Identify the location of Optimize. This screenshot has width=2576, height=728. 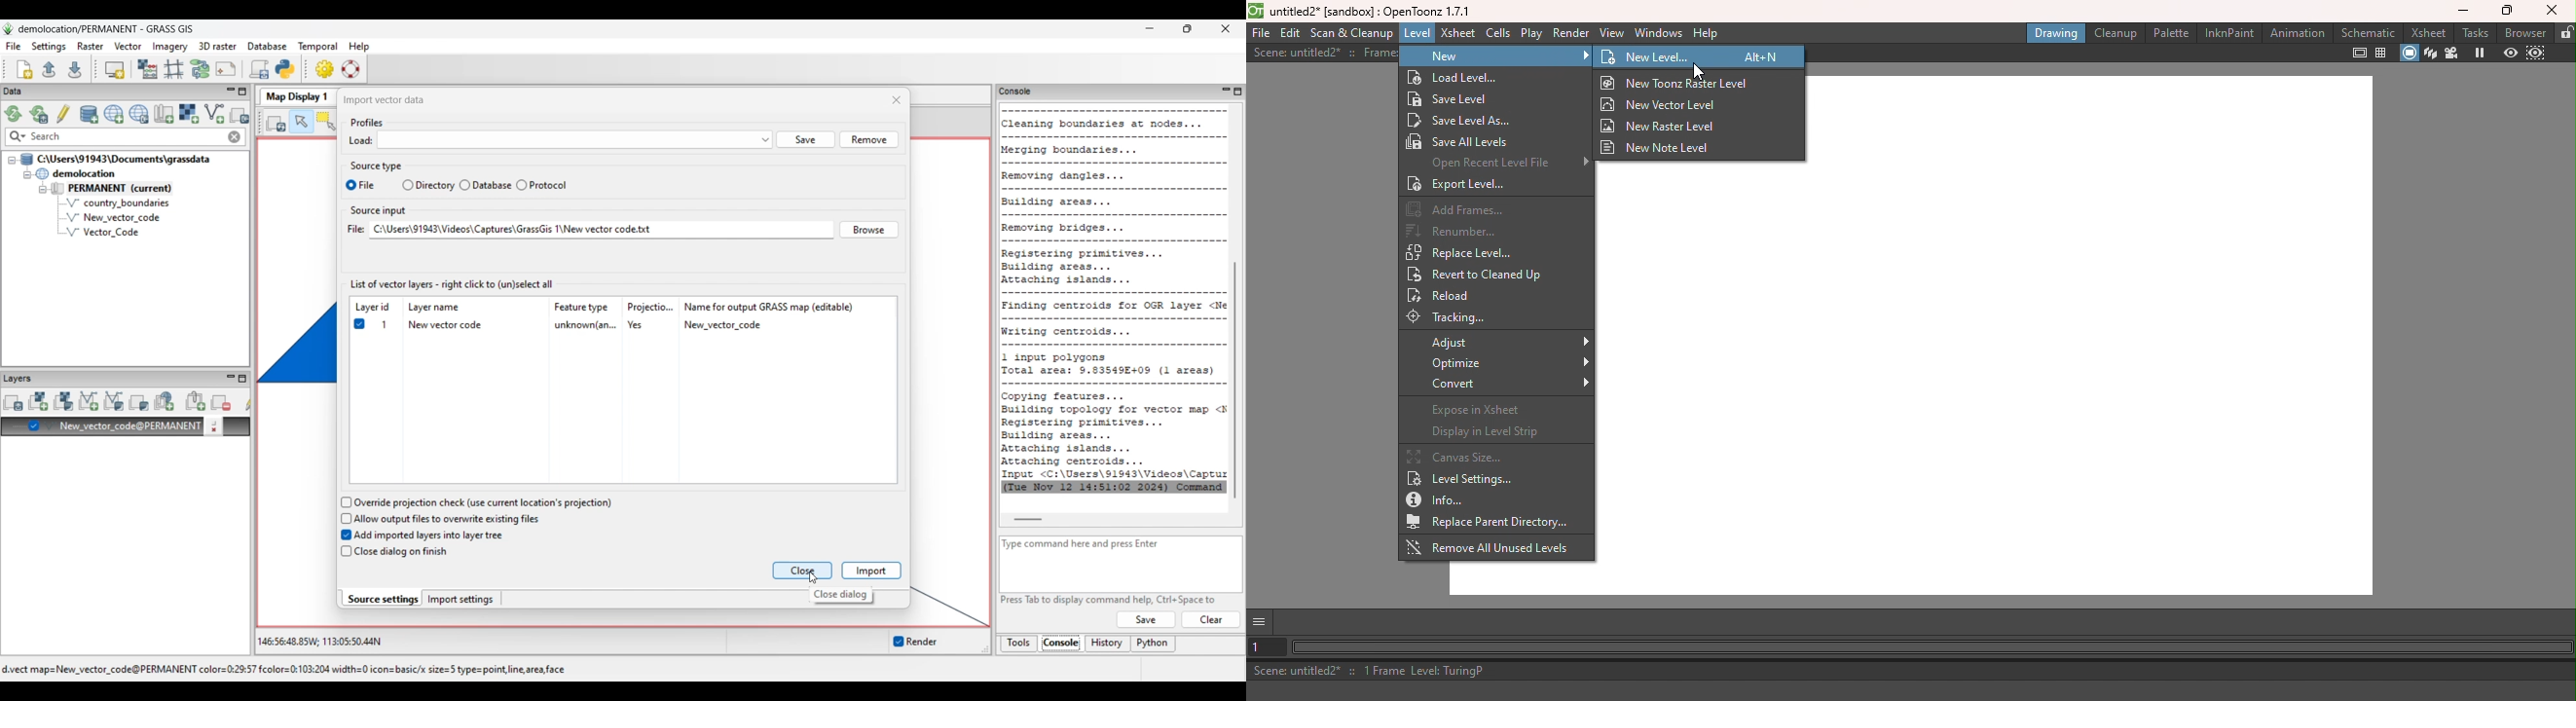
(1505, 364).